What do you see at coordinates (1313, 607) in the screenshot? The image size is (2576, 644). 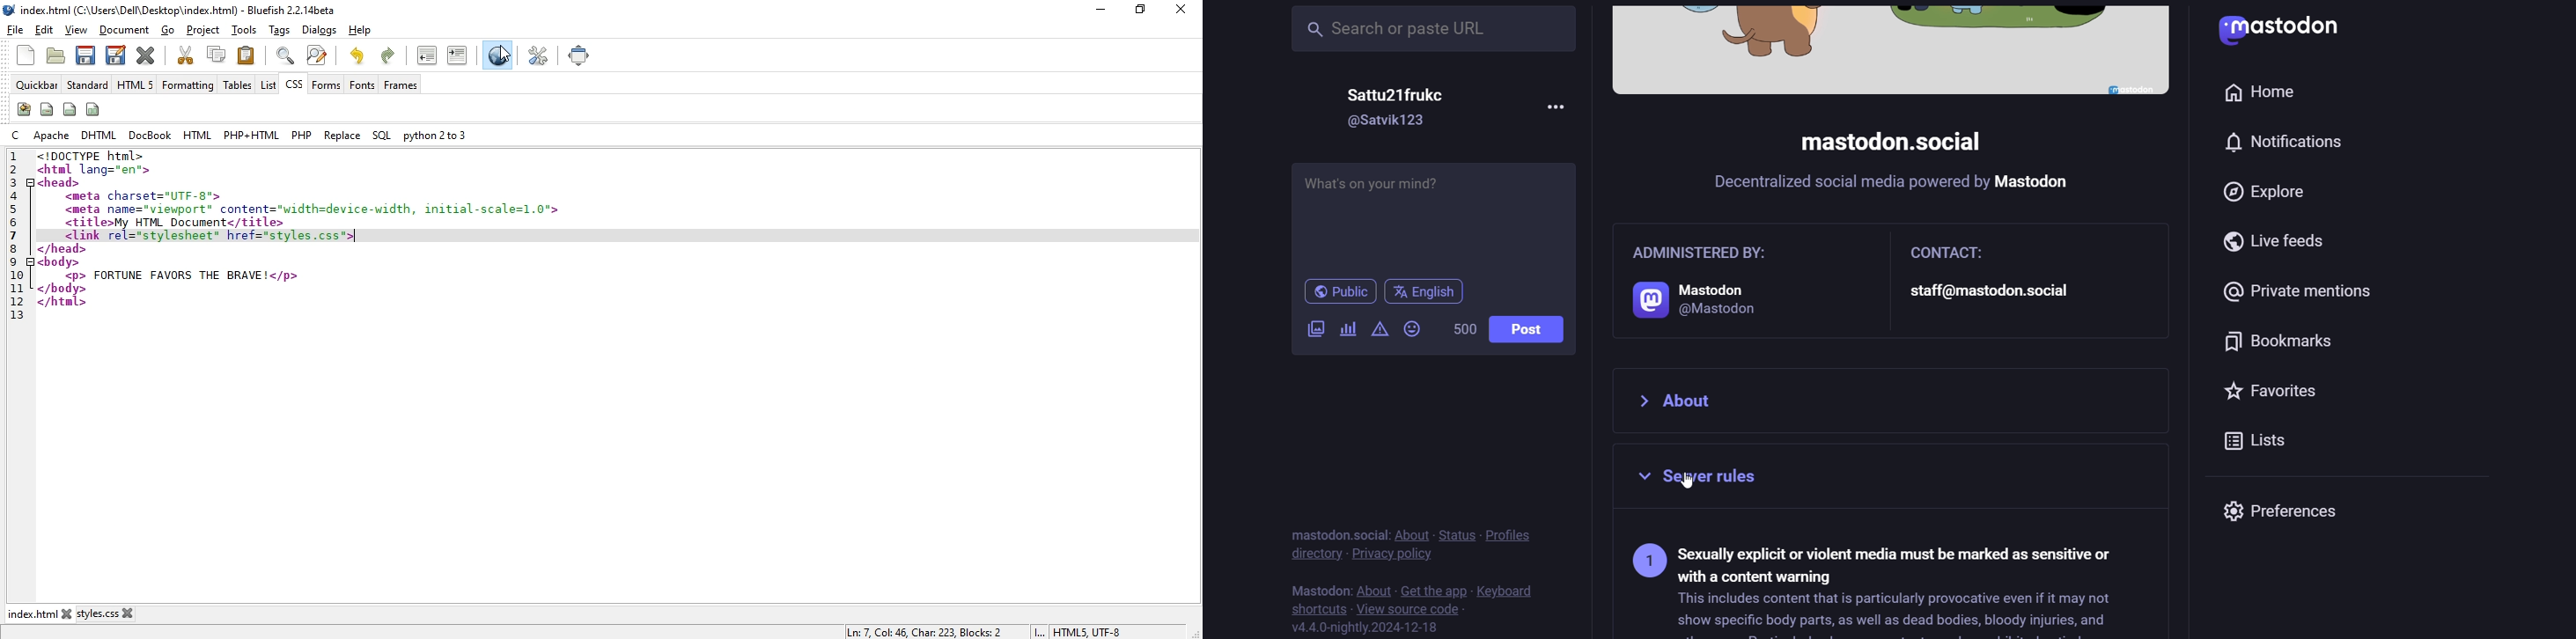 I see `shortcut` at bounding box center [1313, 607].